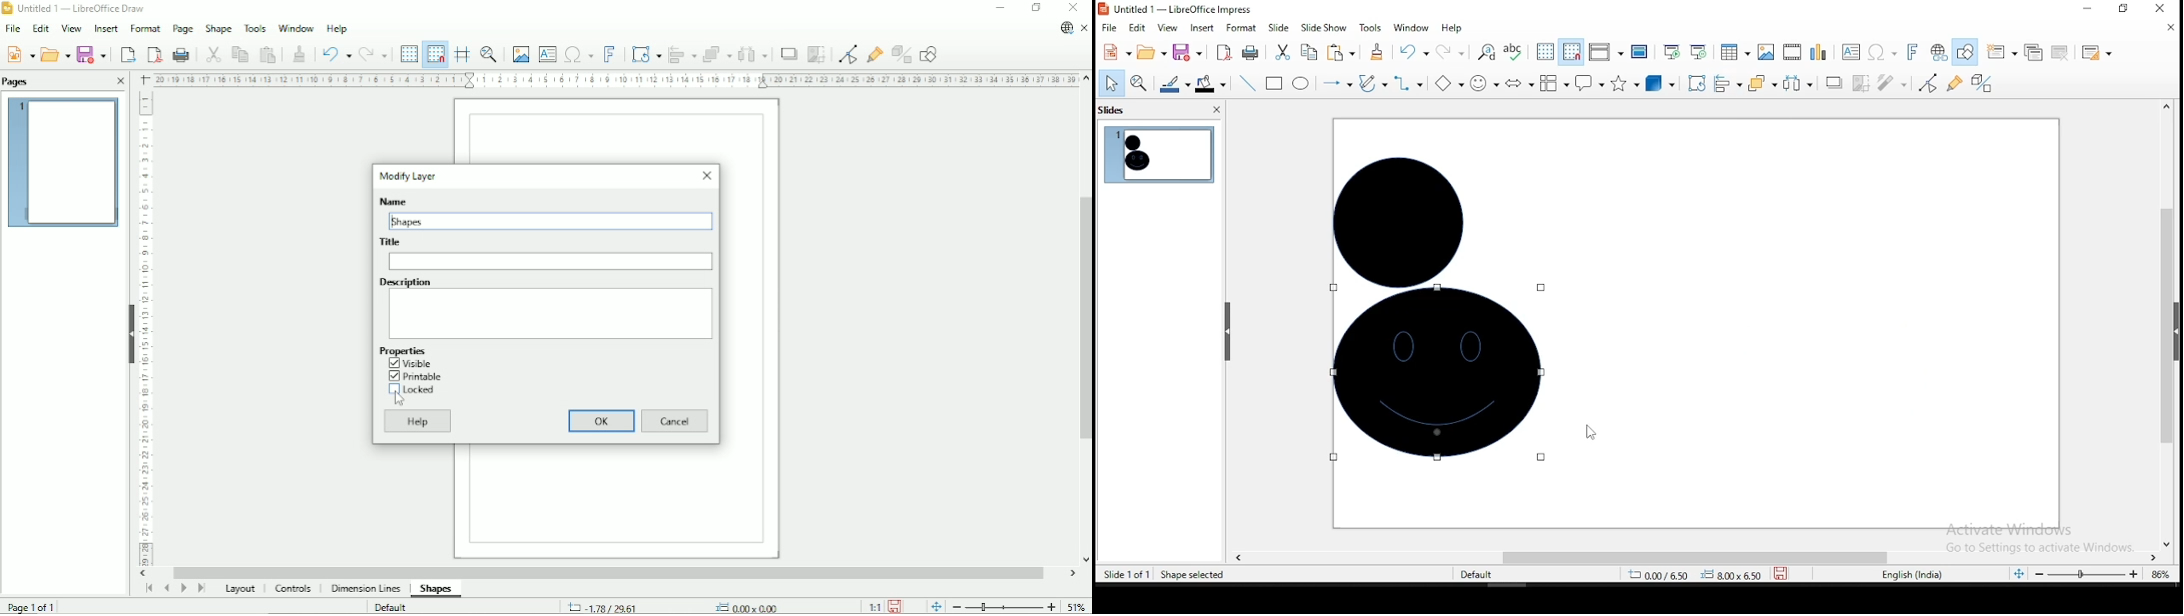  I want to click on Vertical scroll button, so click(1084, 559).